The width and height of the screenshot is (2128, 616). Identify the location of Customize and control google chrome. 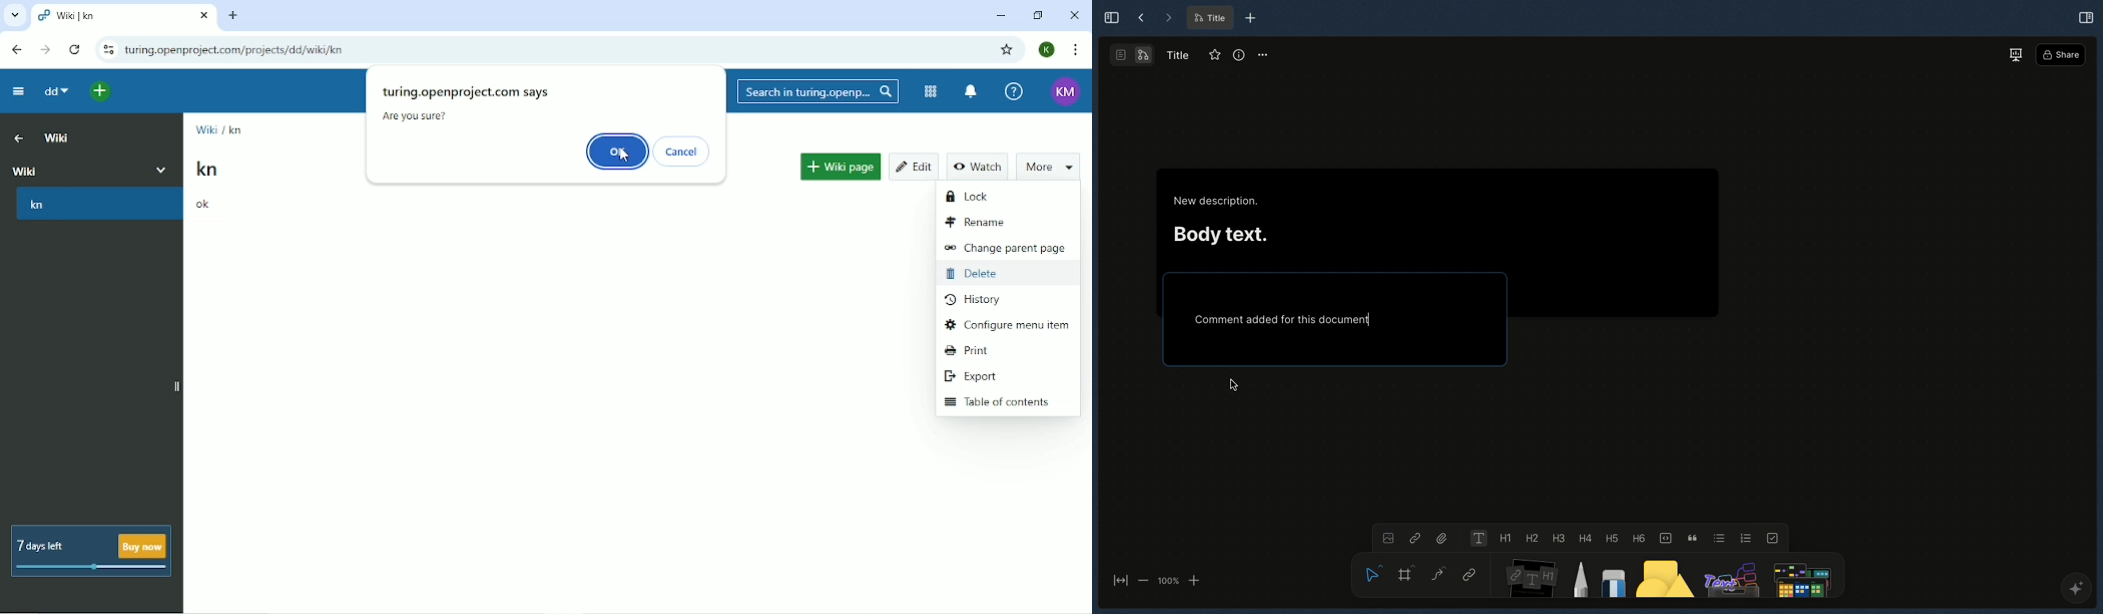
(1074, 50).